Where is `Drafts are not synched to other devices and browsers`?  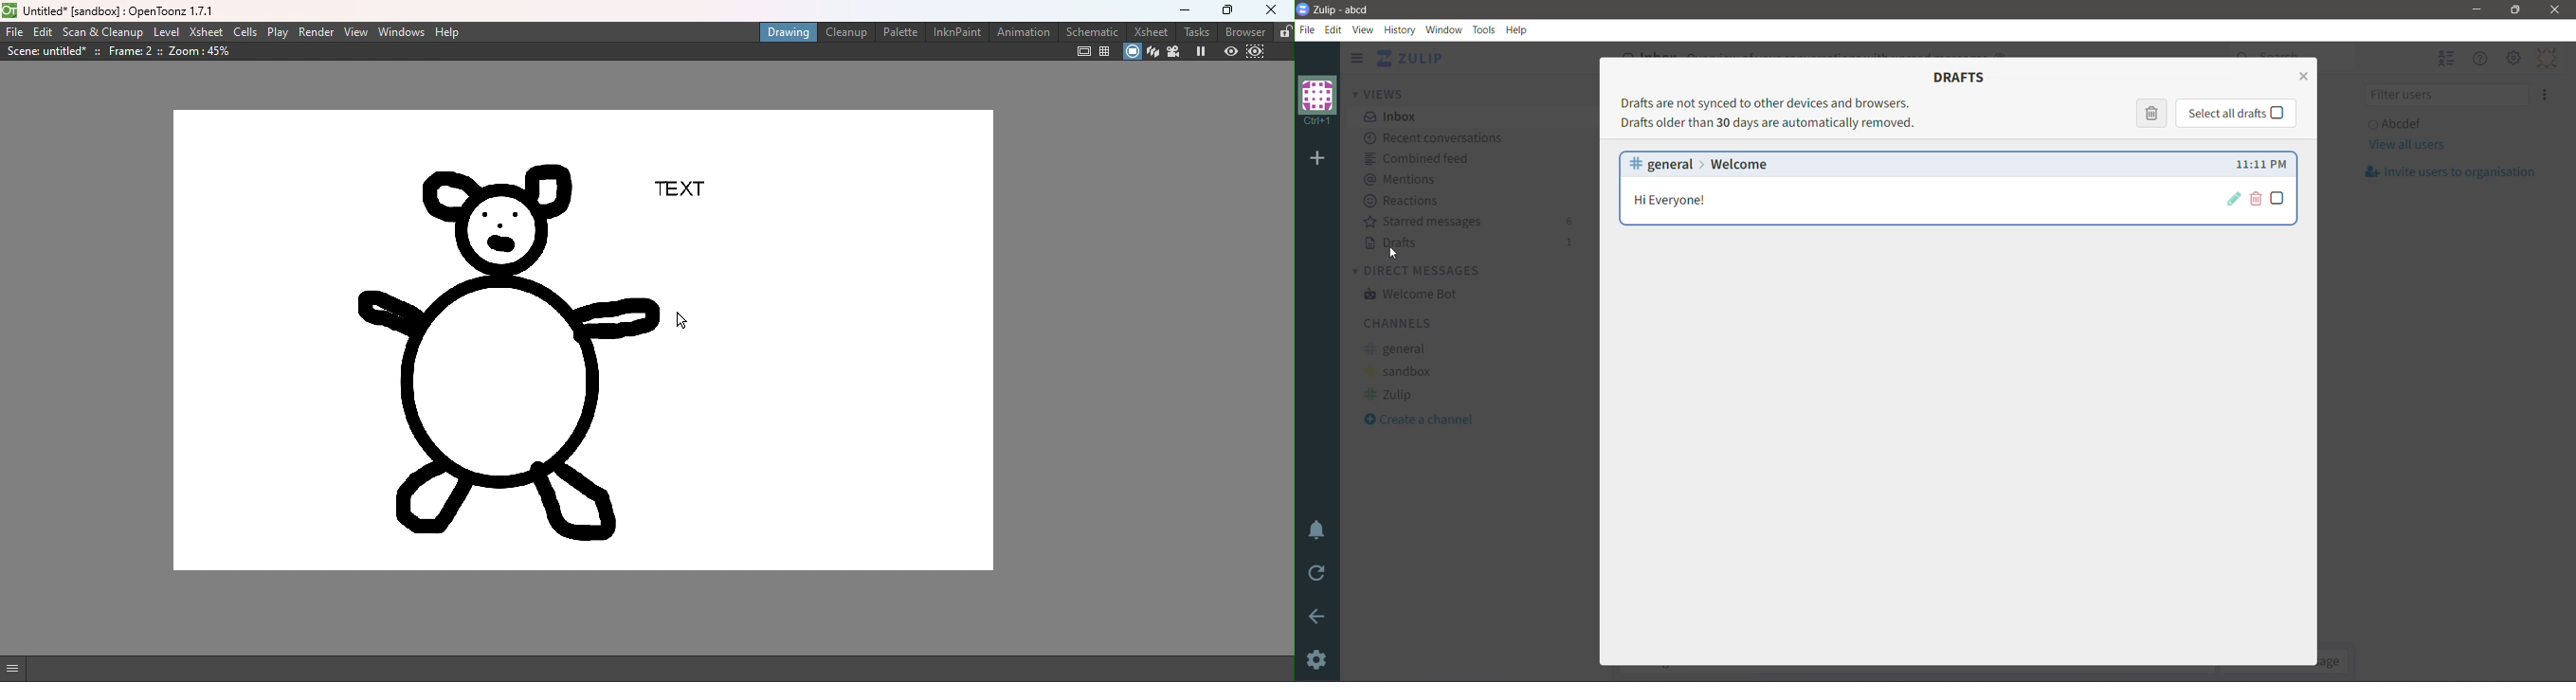
Drafts are not synched to other devices and browsers is located at coordinates (1780, 102).